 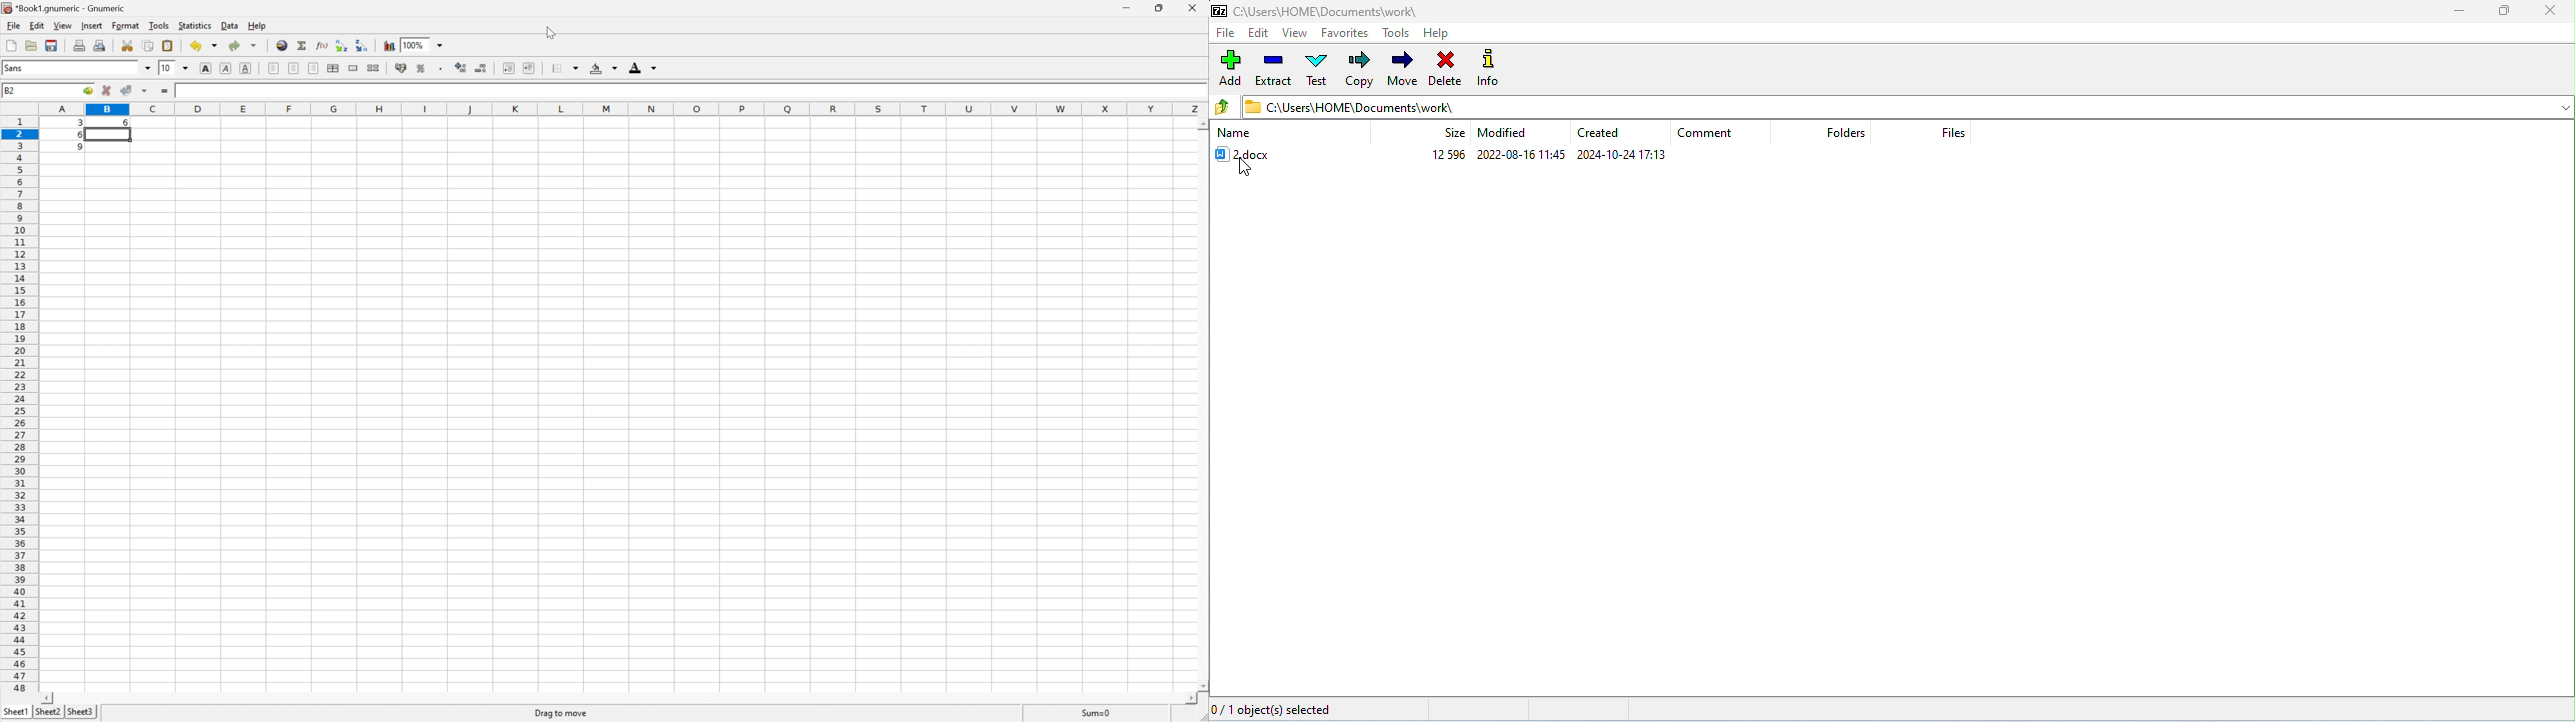 I want to click on Center horizontally, so click(x=292, y=68).